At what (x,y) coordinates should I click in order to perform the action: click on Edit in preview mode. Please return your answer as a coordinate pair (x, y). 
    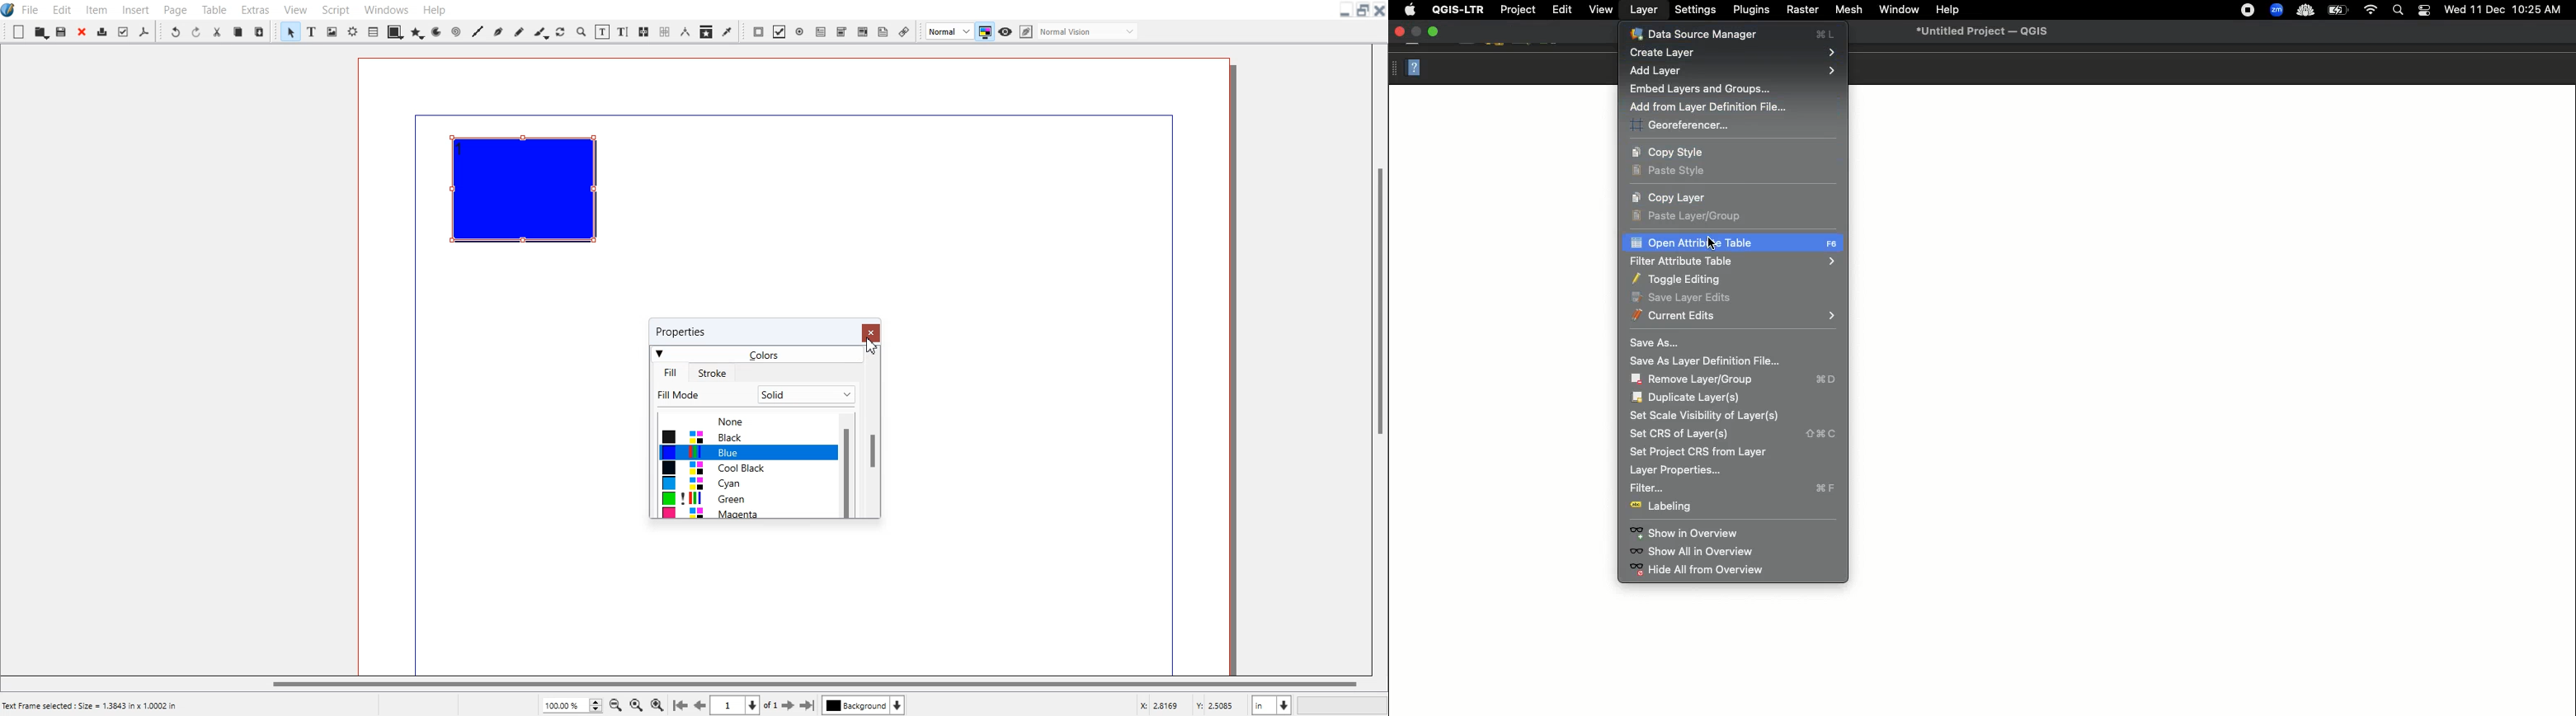
    Looking at the image, I should click on (1080, 30).